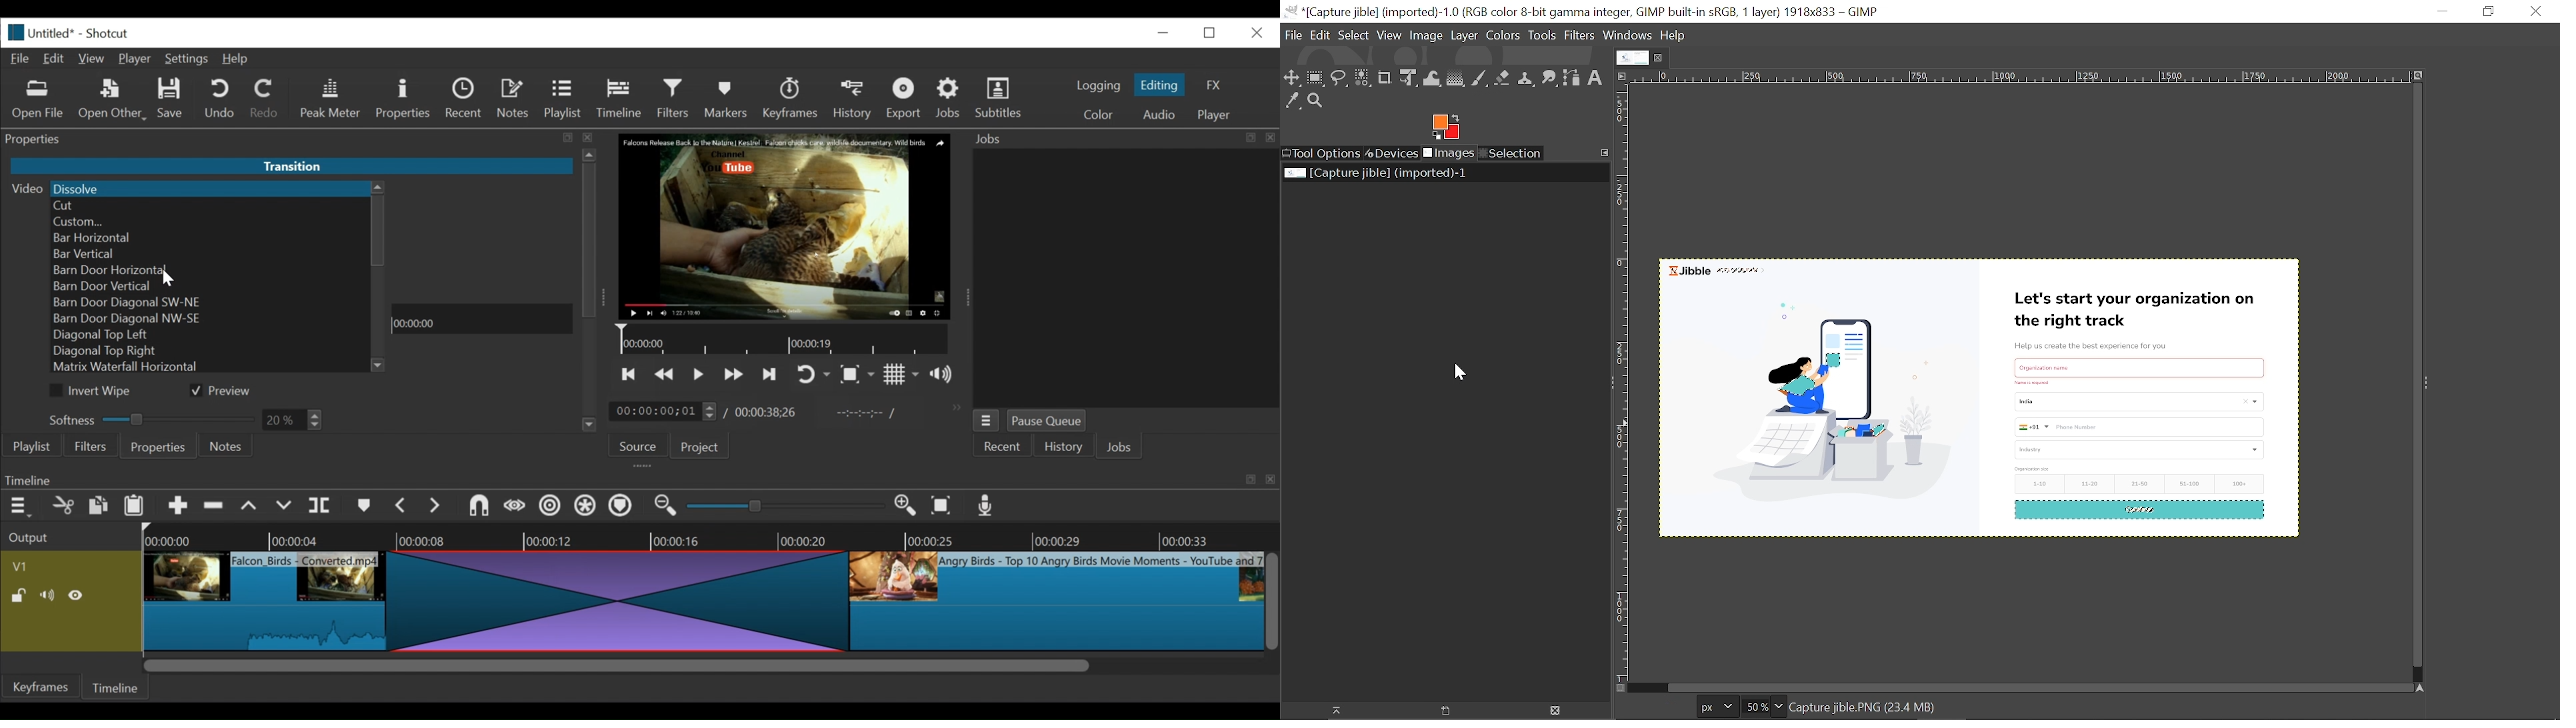 This screenshot has height=728, width=2576. Describe the element at coordinates (1330, 711) in the screenshot. I see `Raise image for this display` at that location.